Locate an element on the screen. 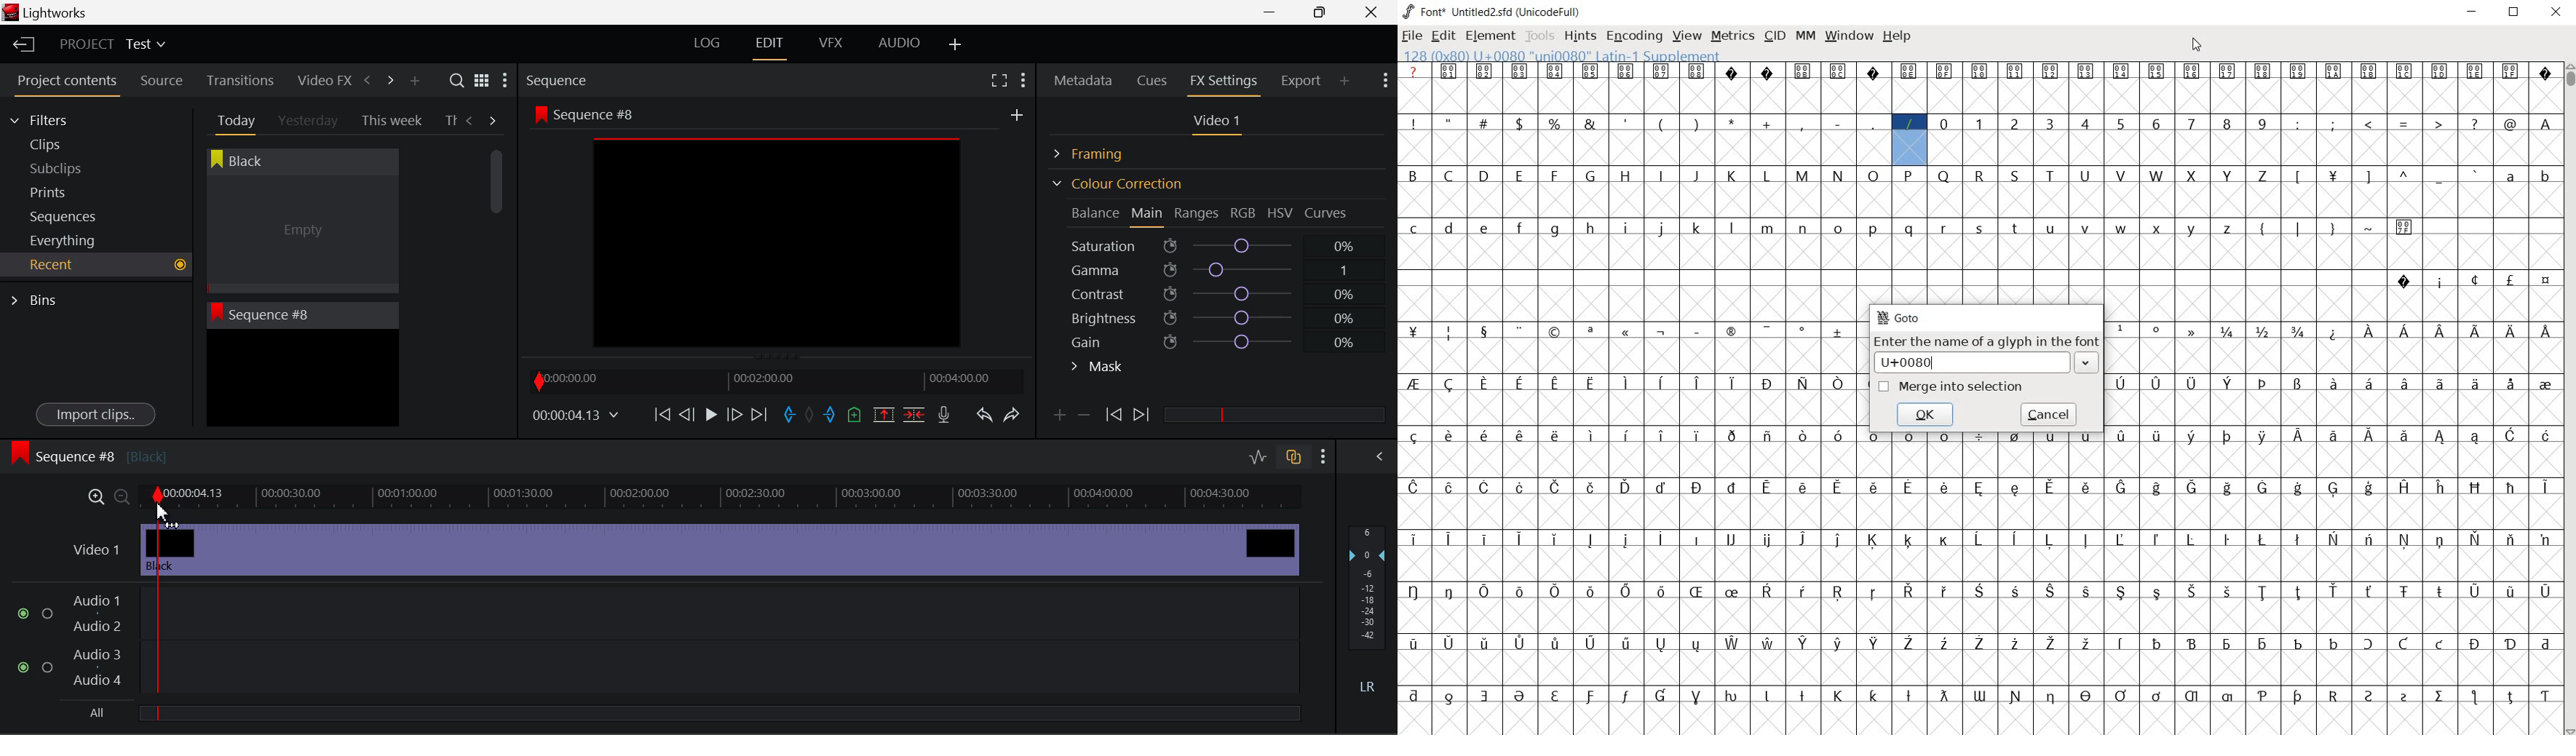 The image size is (2576, 756). LOG Layout is located at coordinates (706, 42).